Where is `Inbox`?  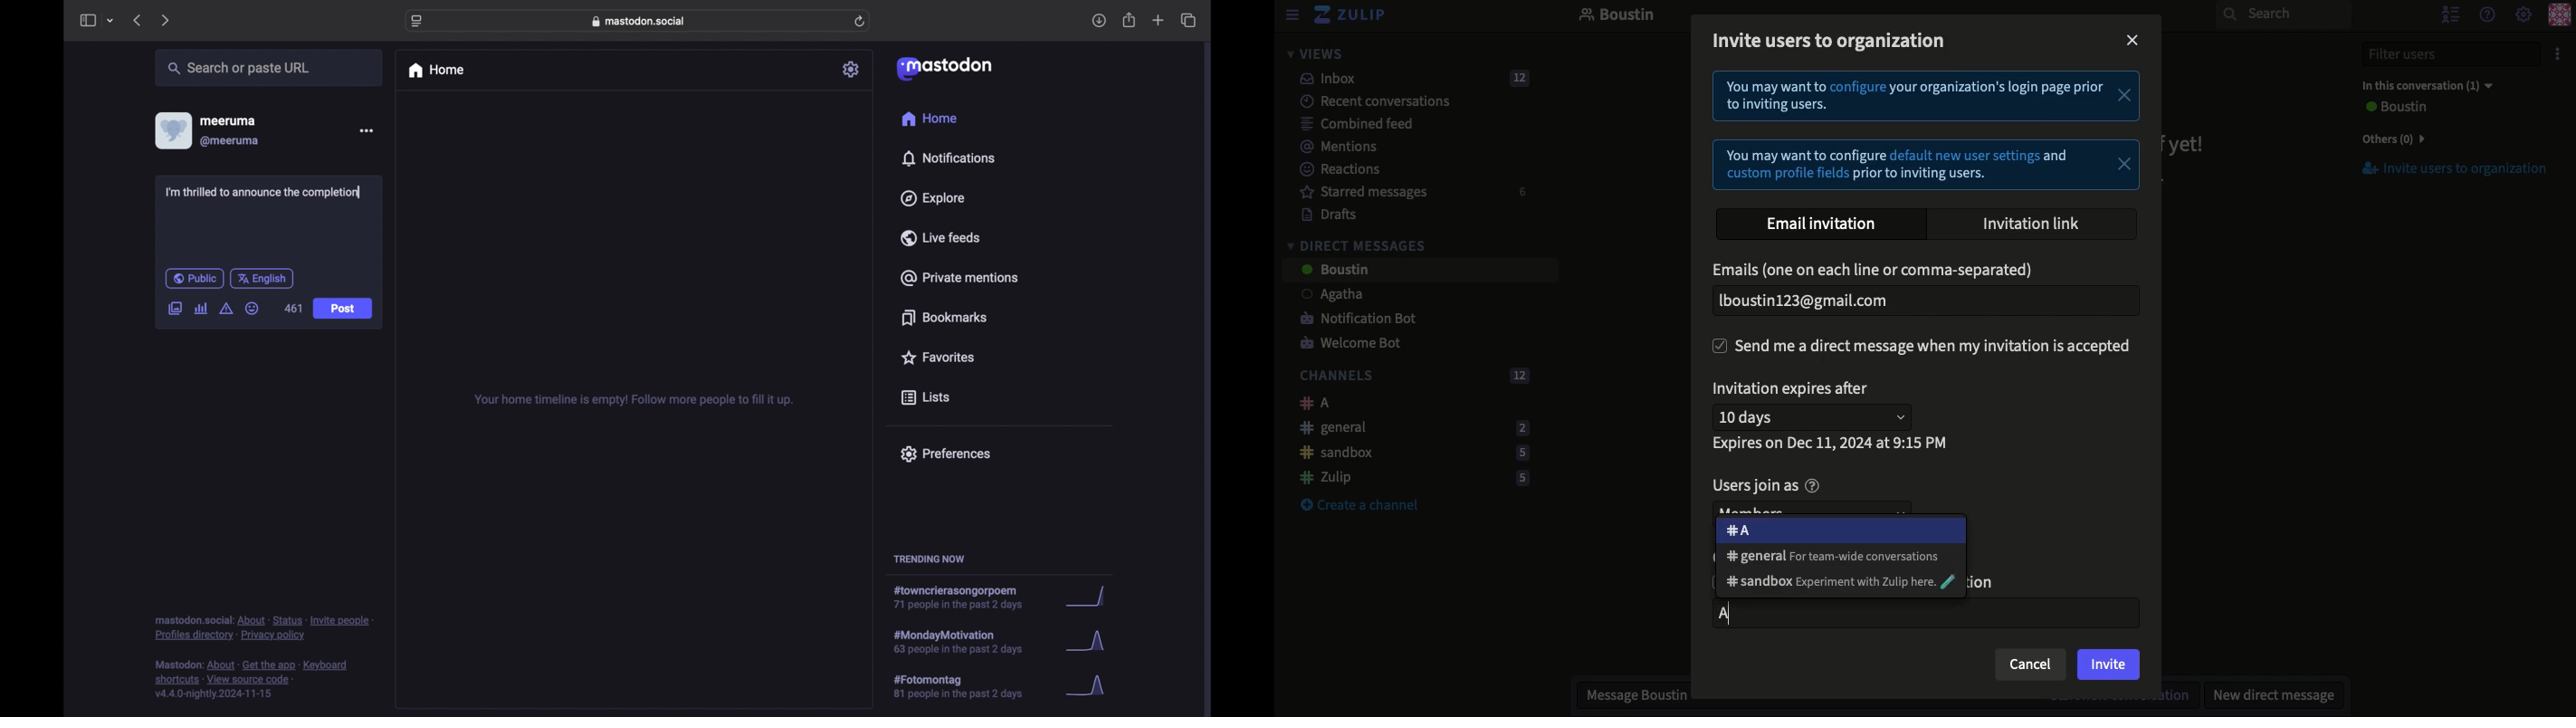 Inbox is located at coordinates (1407, 79).